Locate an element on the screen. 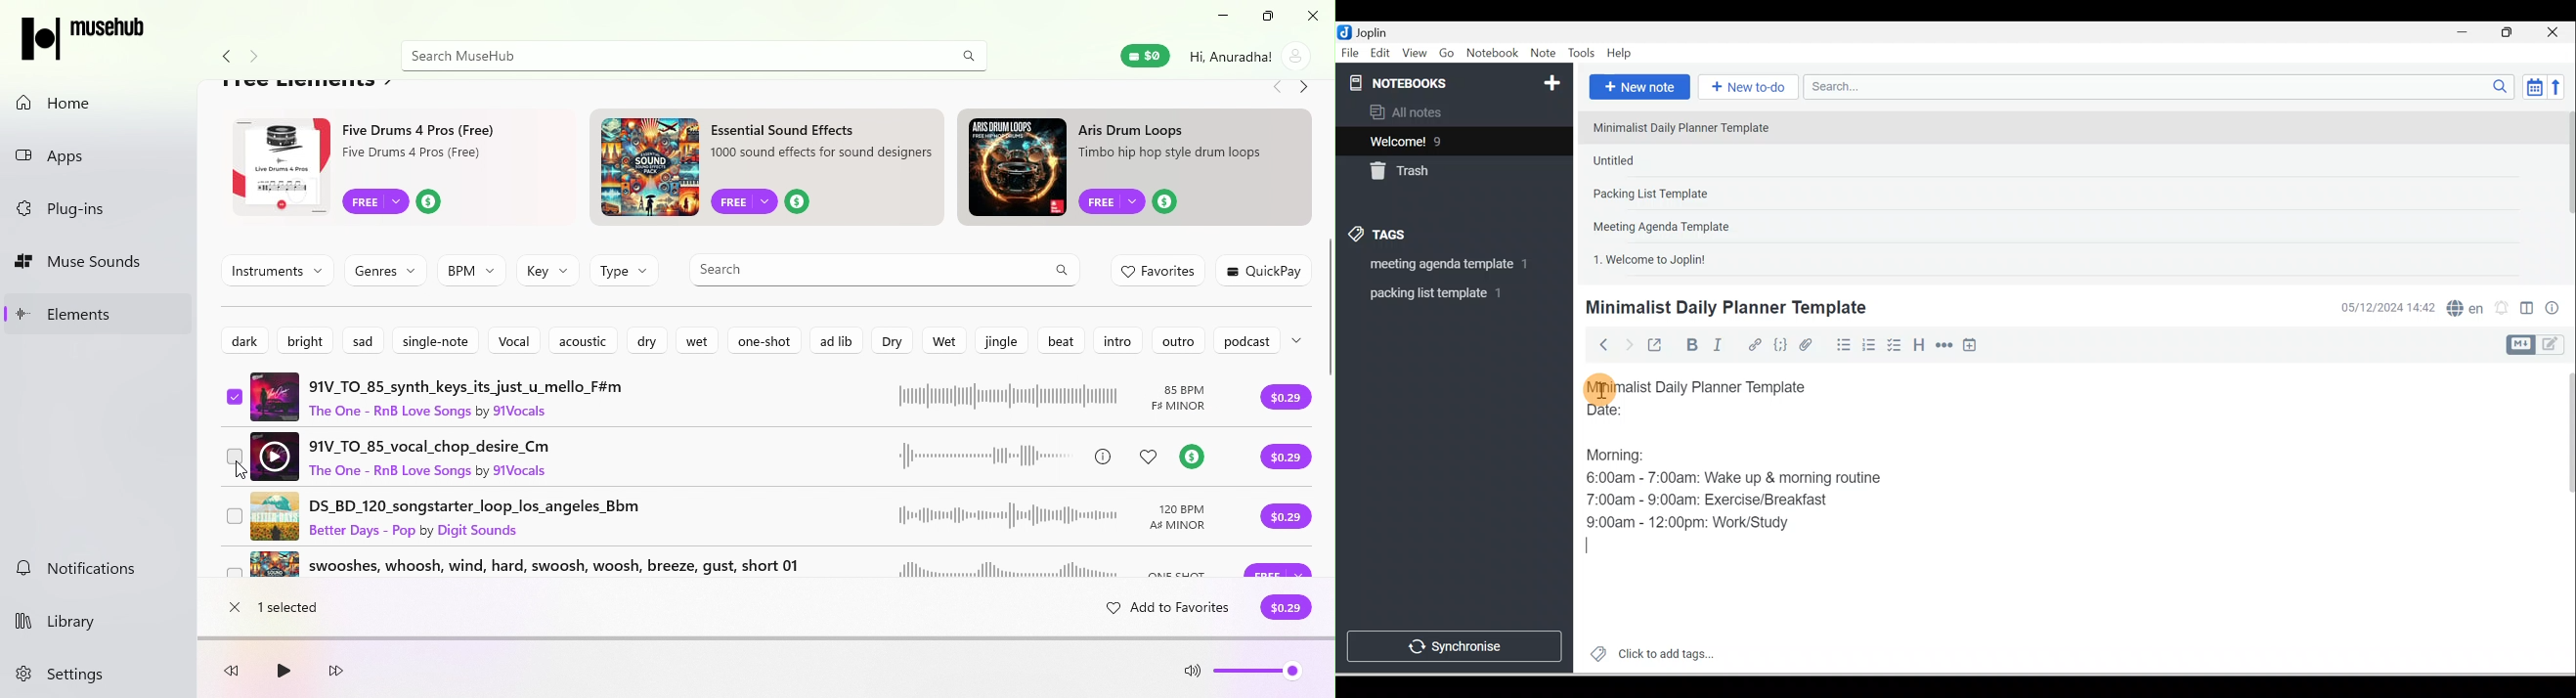  Horizontal rule is located at coordinates (1946, 345).